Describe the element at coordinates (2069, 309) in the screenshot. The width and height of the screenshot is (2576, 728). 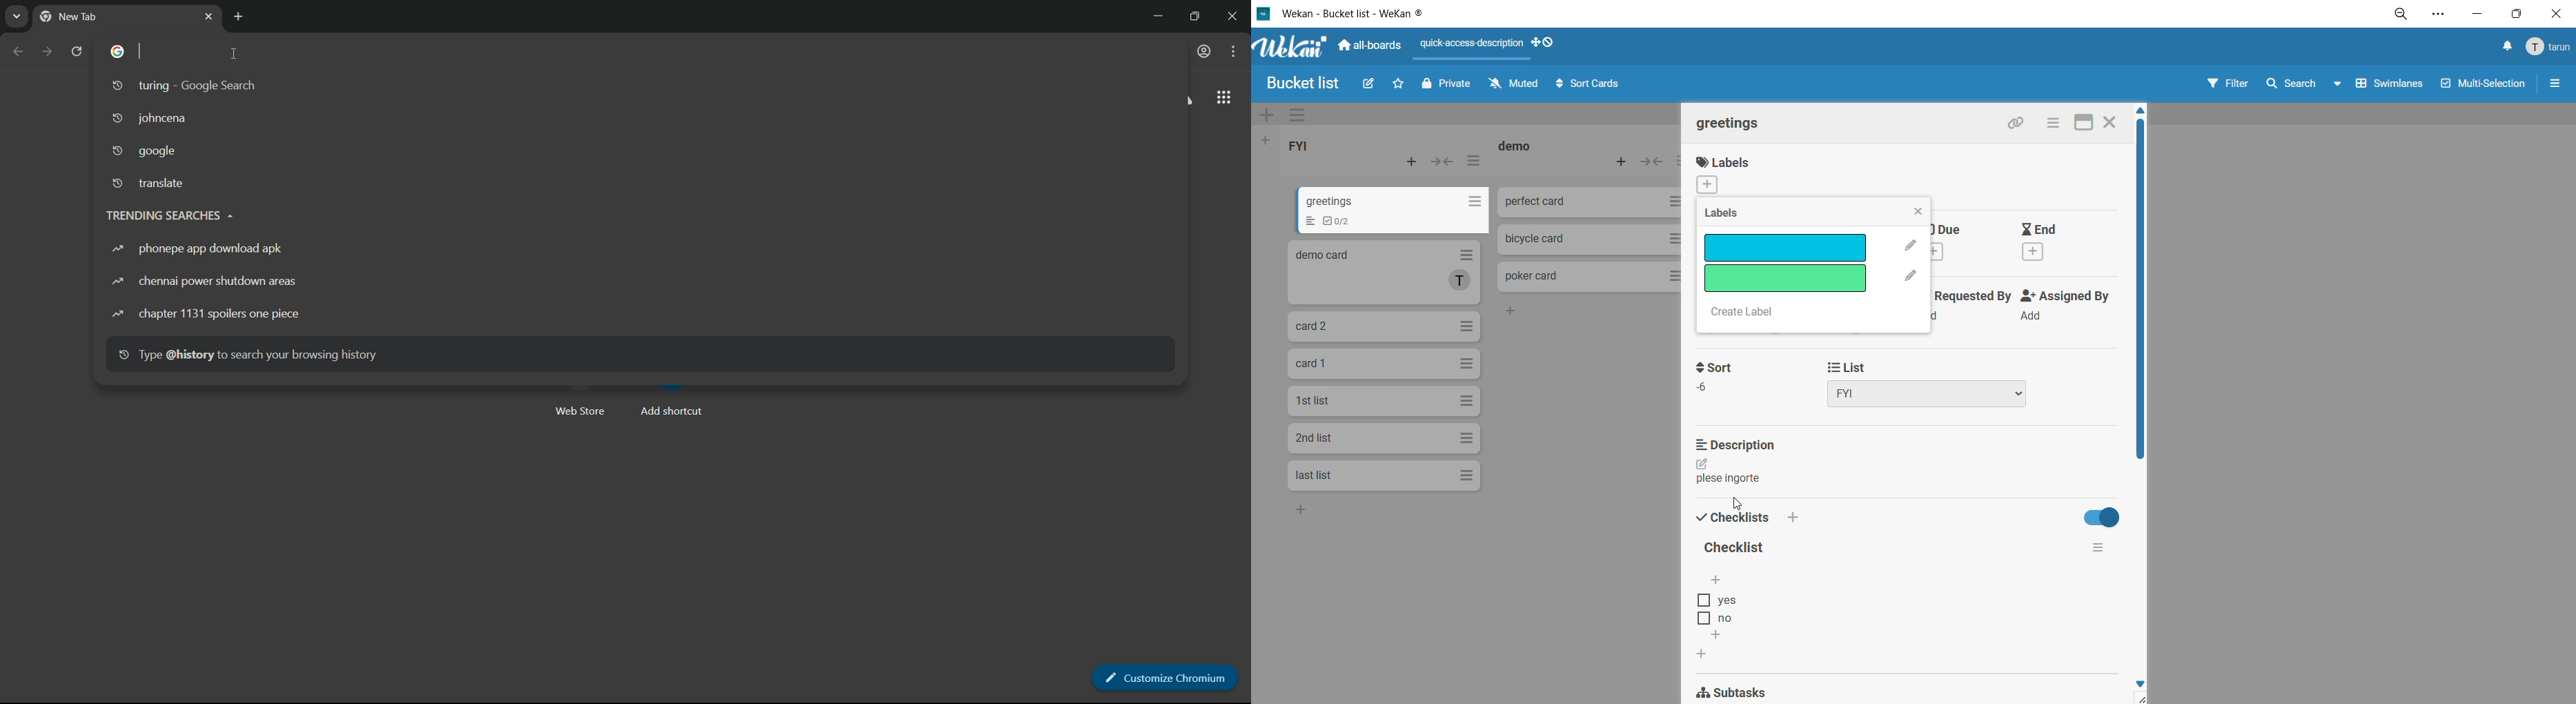
I see `assigned by` at that location.